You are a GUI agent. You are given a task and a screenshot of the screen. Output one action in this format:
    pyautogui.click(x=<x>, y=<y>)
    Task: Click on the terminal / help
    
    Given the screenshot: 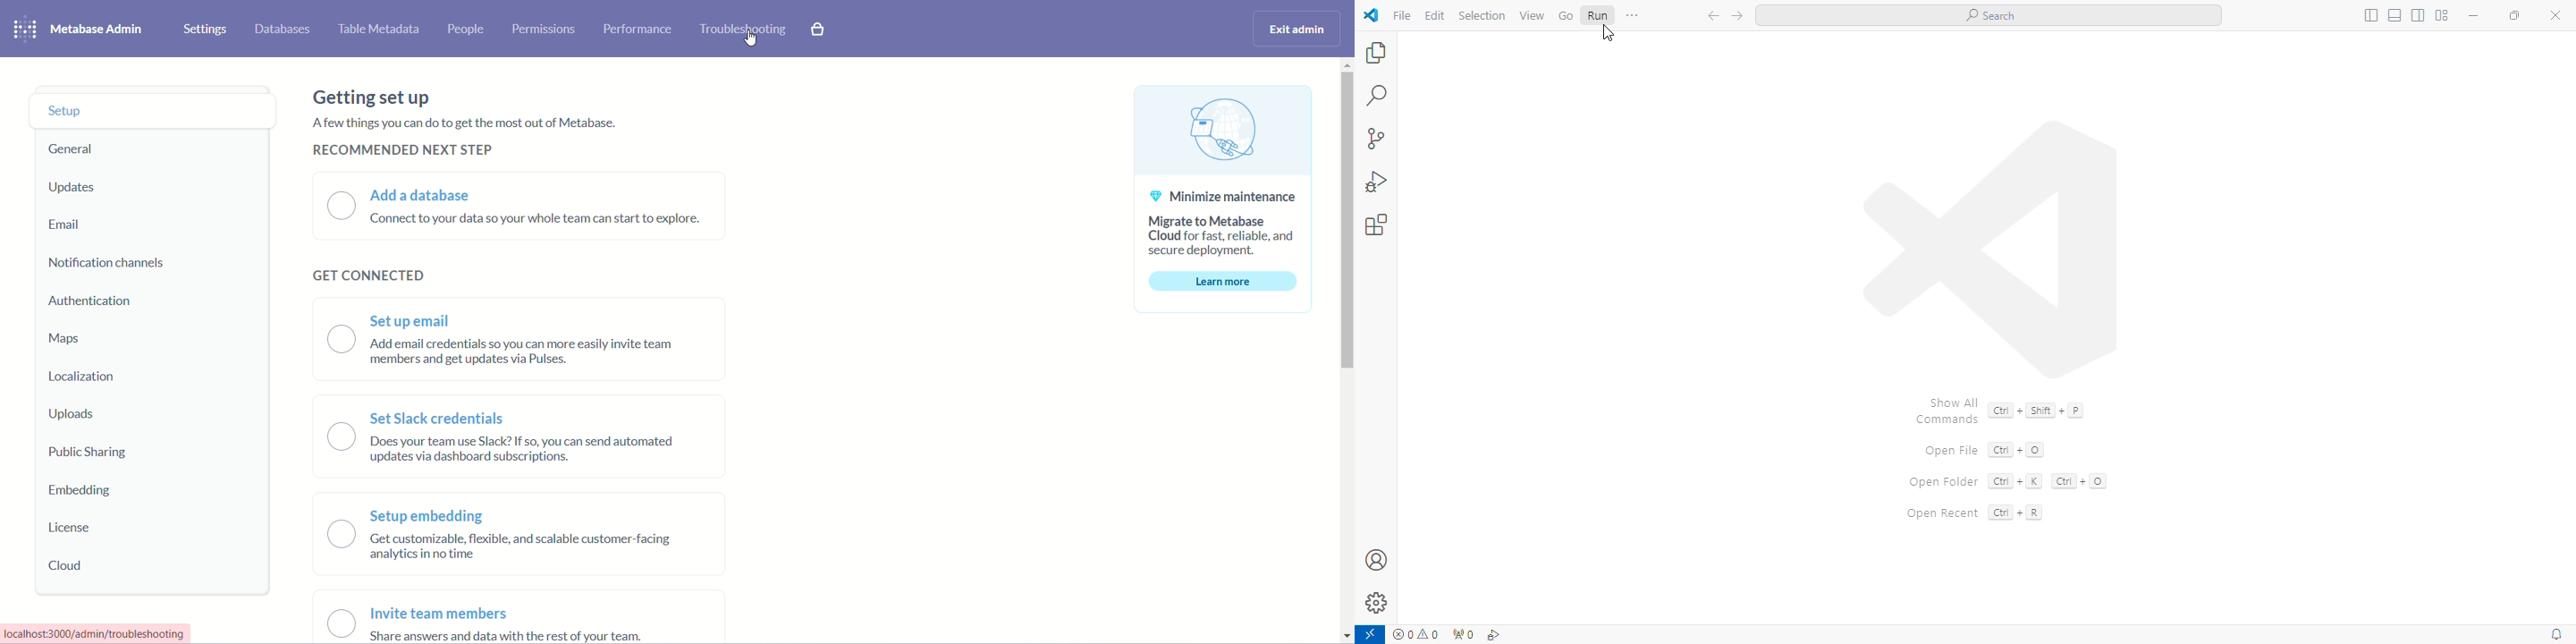 What is the action you would take?
    pyautogui.click(x=1633, y=15)
    